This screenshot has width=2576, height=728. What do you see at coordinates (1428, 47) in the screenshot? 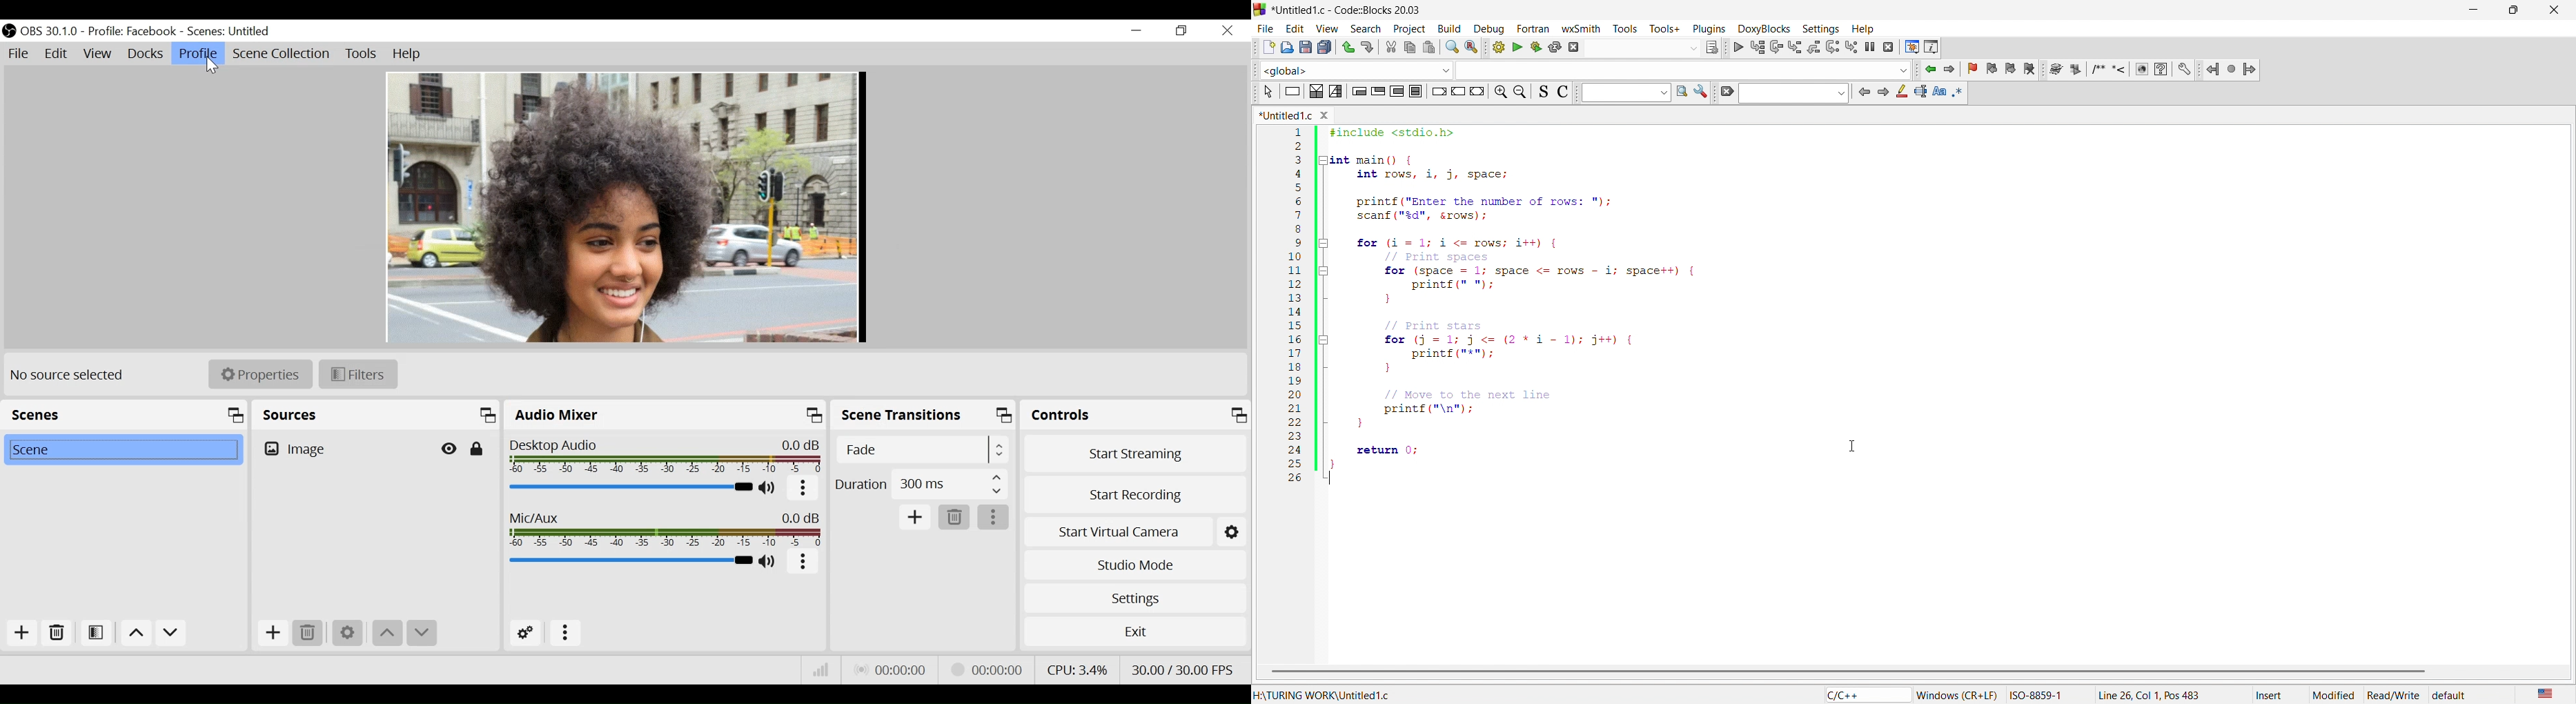
I see `pasts` at bounding box center [1428, 47].